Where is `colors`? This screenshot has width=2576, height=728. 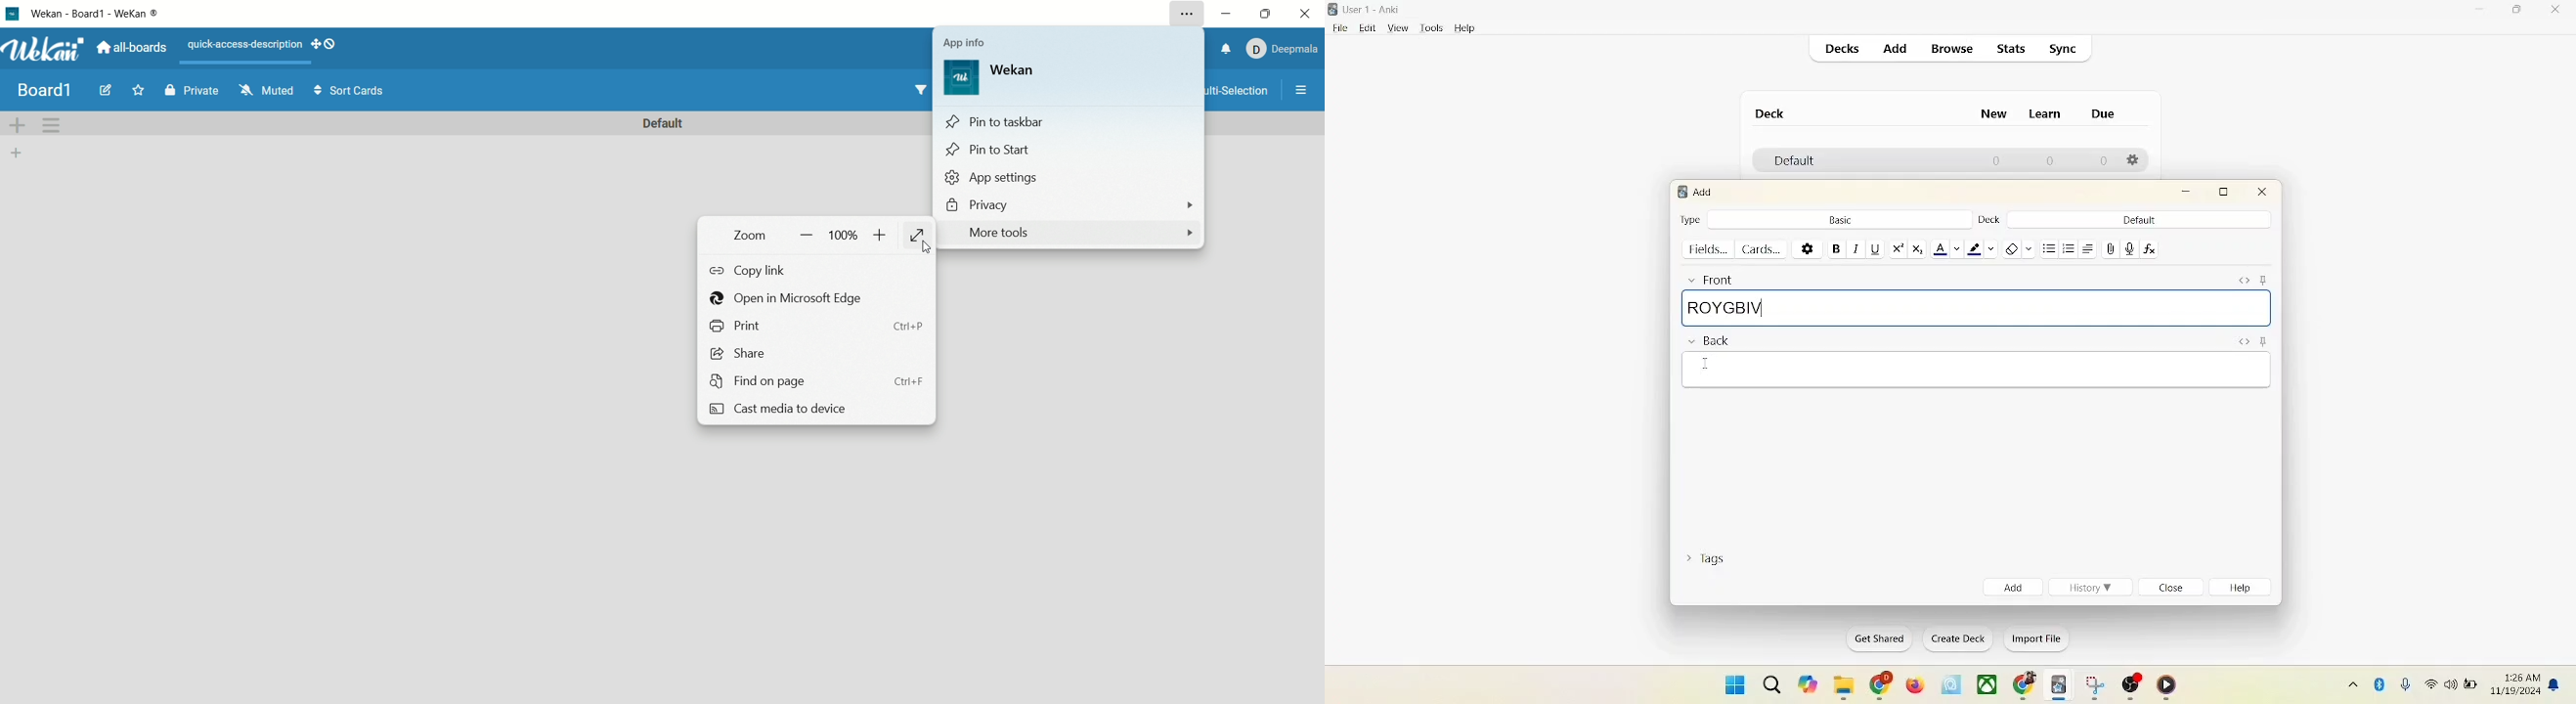 colors is located at coordinates (1704, 364).